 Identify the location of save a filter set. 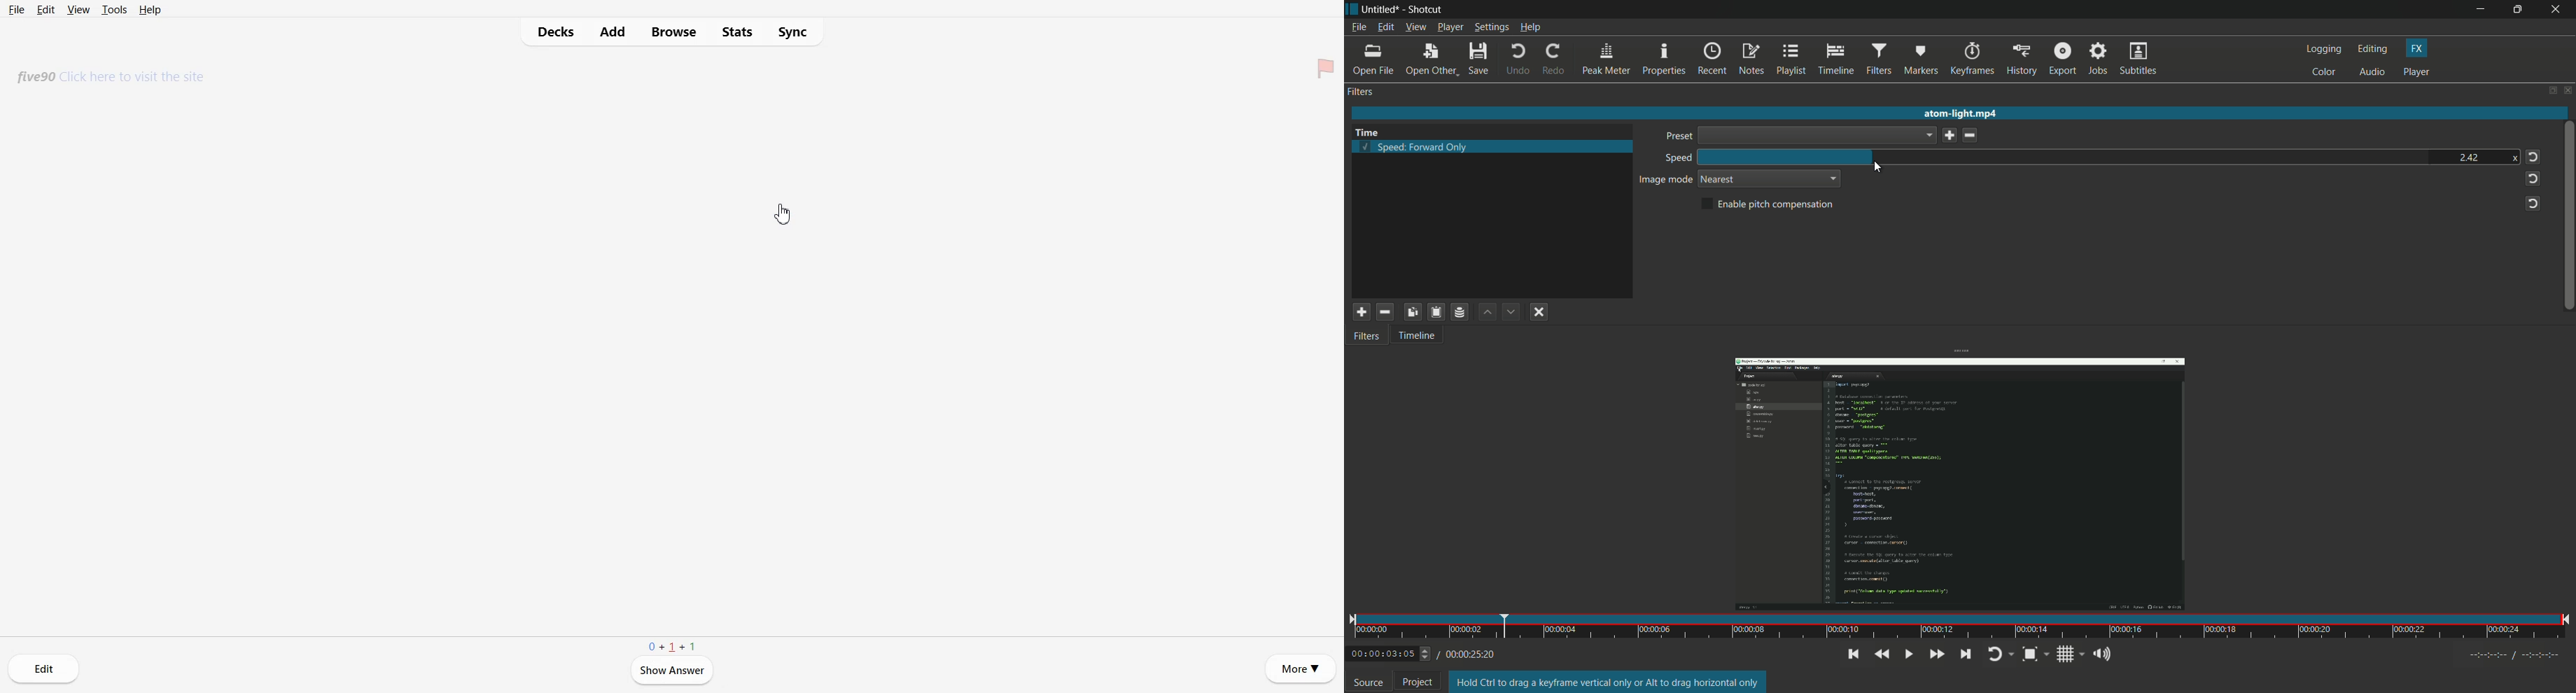
(1458, 312).